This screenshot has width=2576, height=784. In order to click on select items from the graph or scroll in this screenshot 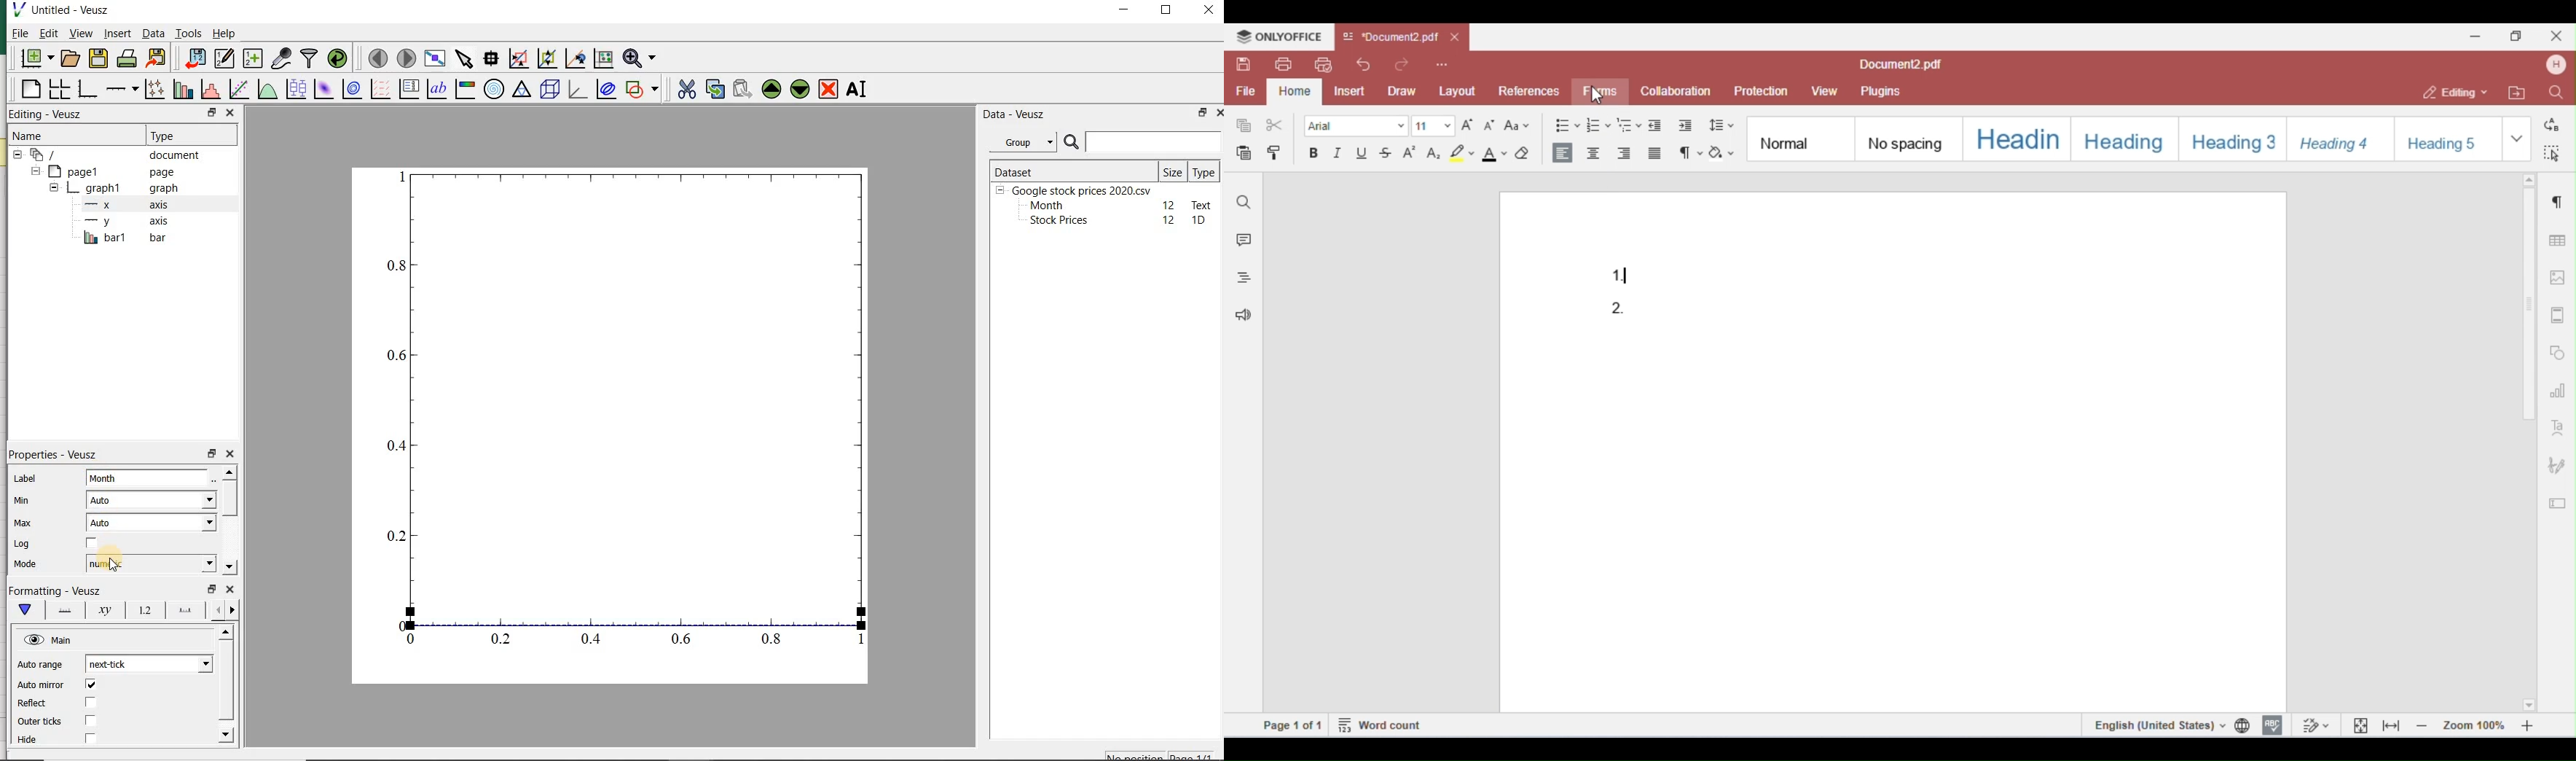, I will do `click(463, 59)`.